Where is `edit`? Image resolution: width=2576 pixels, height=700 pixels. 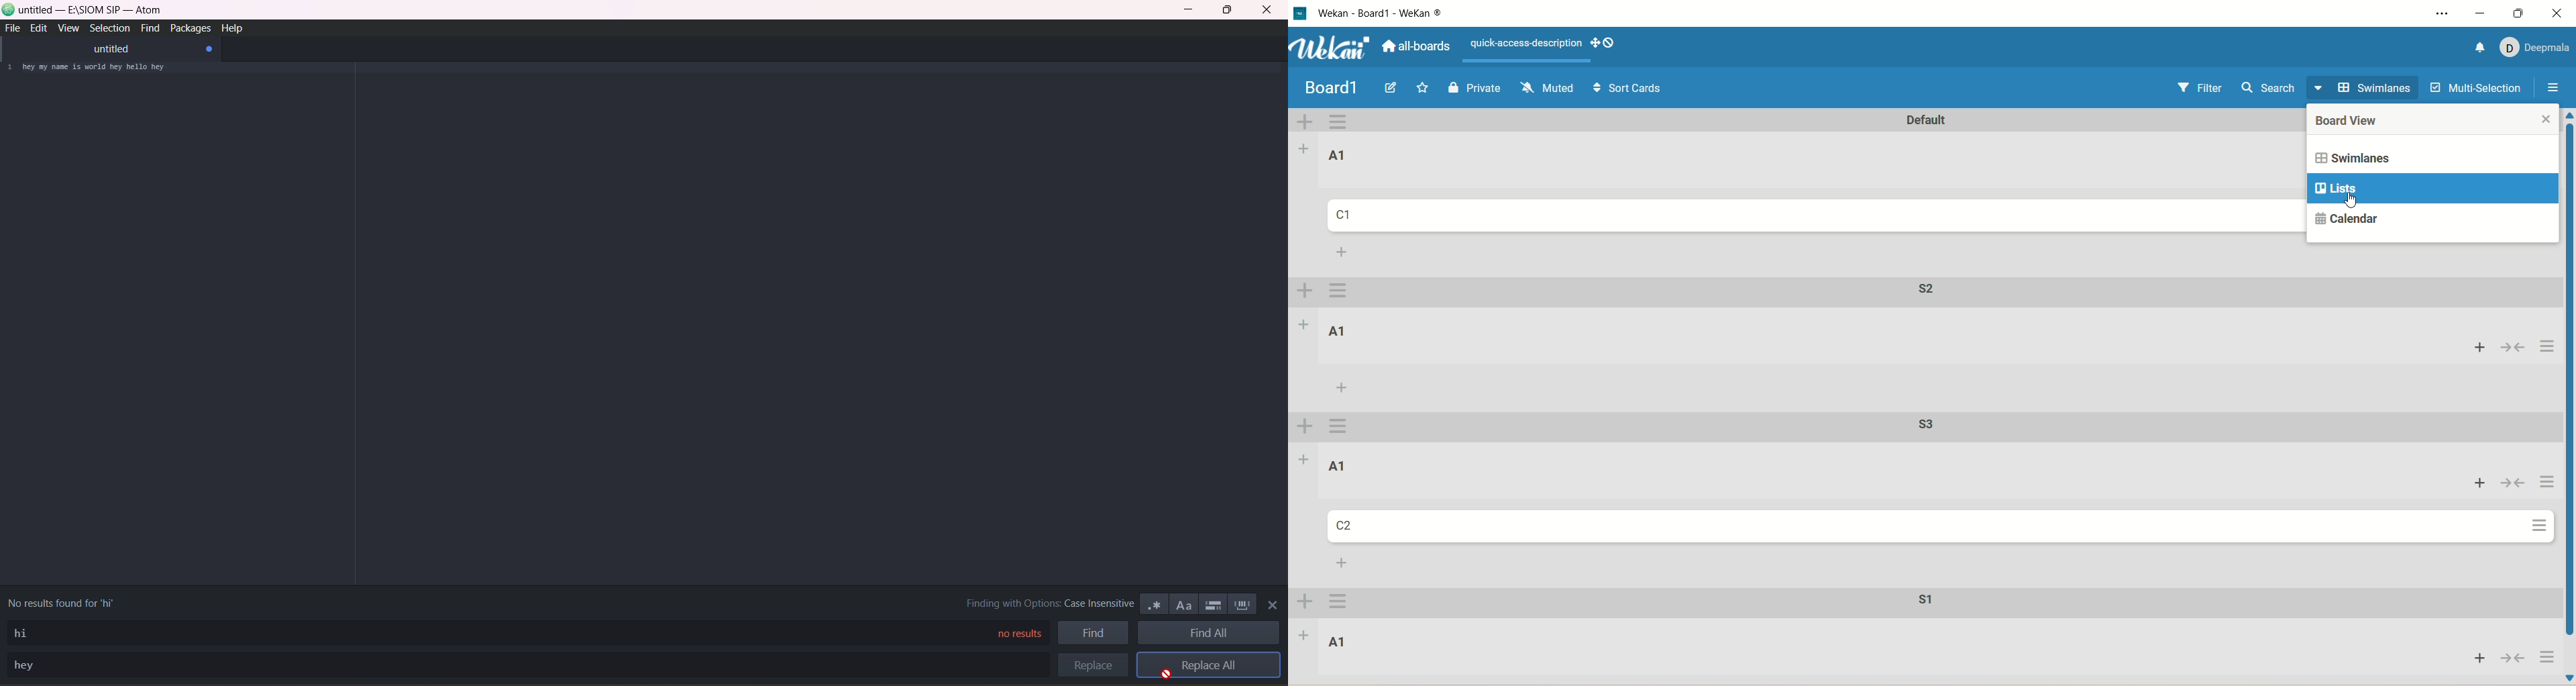 edit is located at coordinates (1390, 87).